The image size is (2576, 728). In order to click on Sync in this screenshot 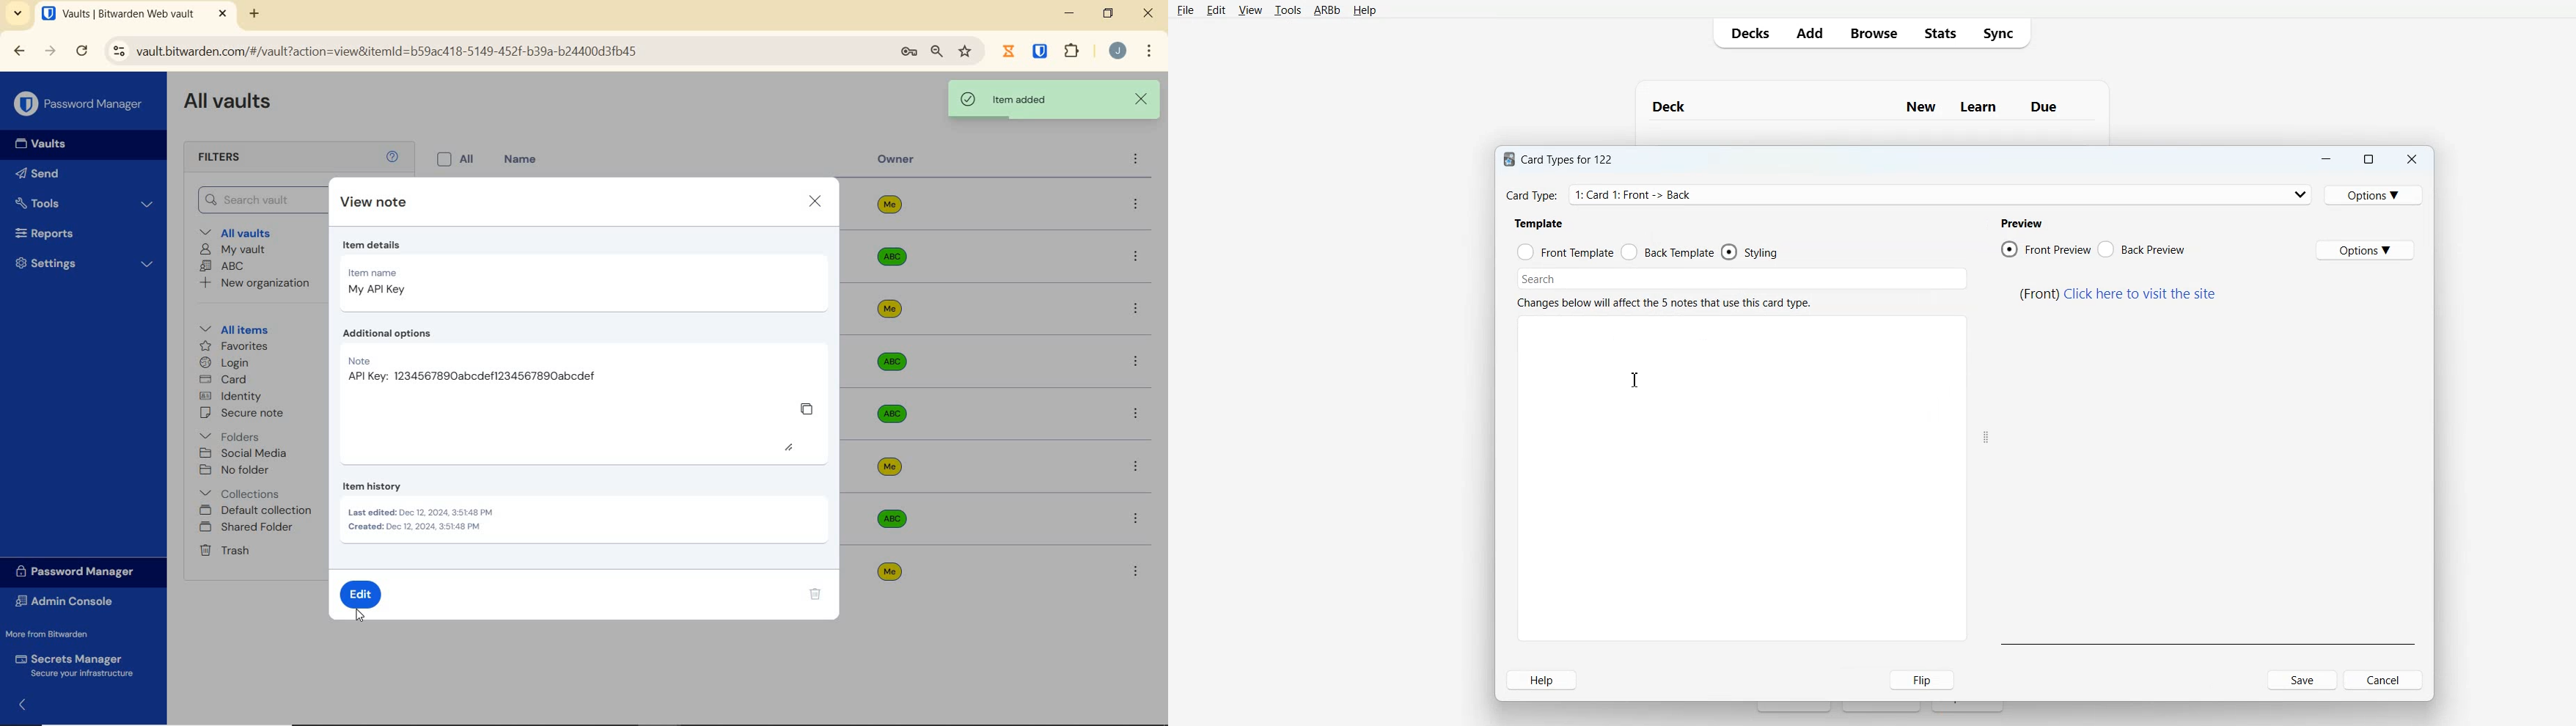, I will do `click(2002, 32)`.